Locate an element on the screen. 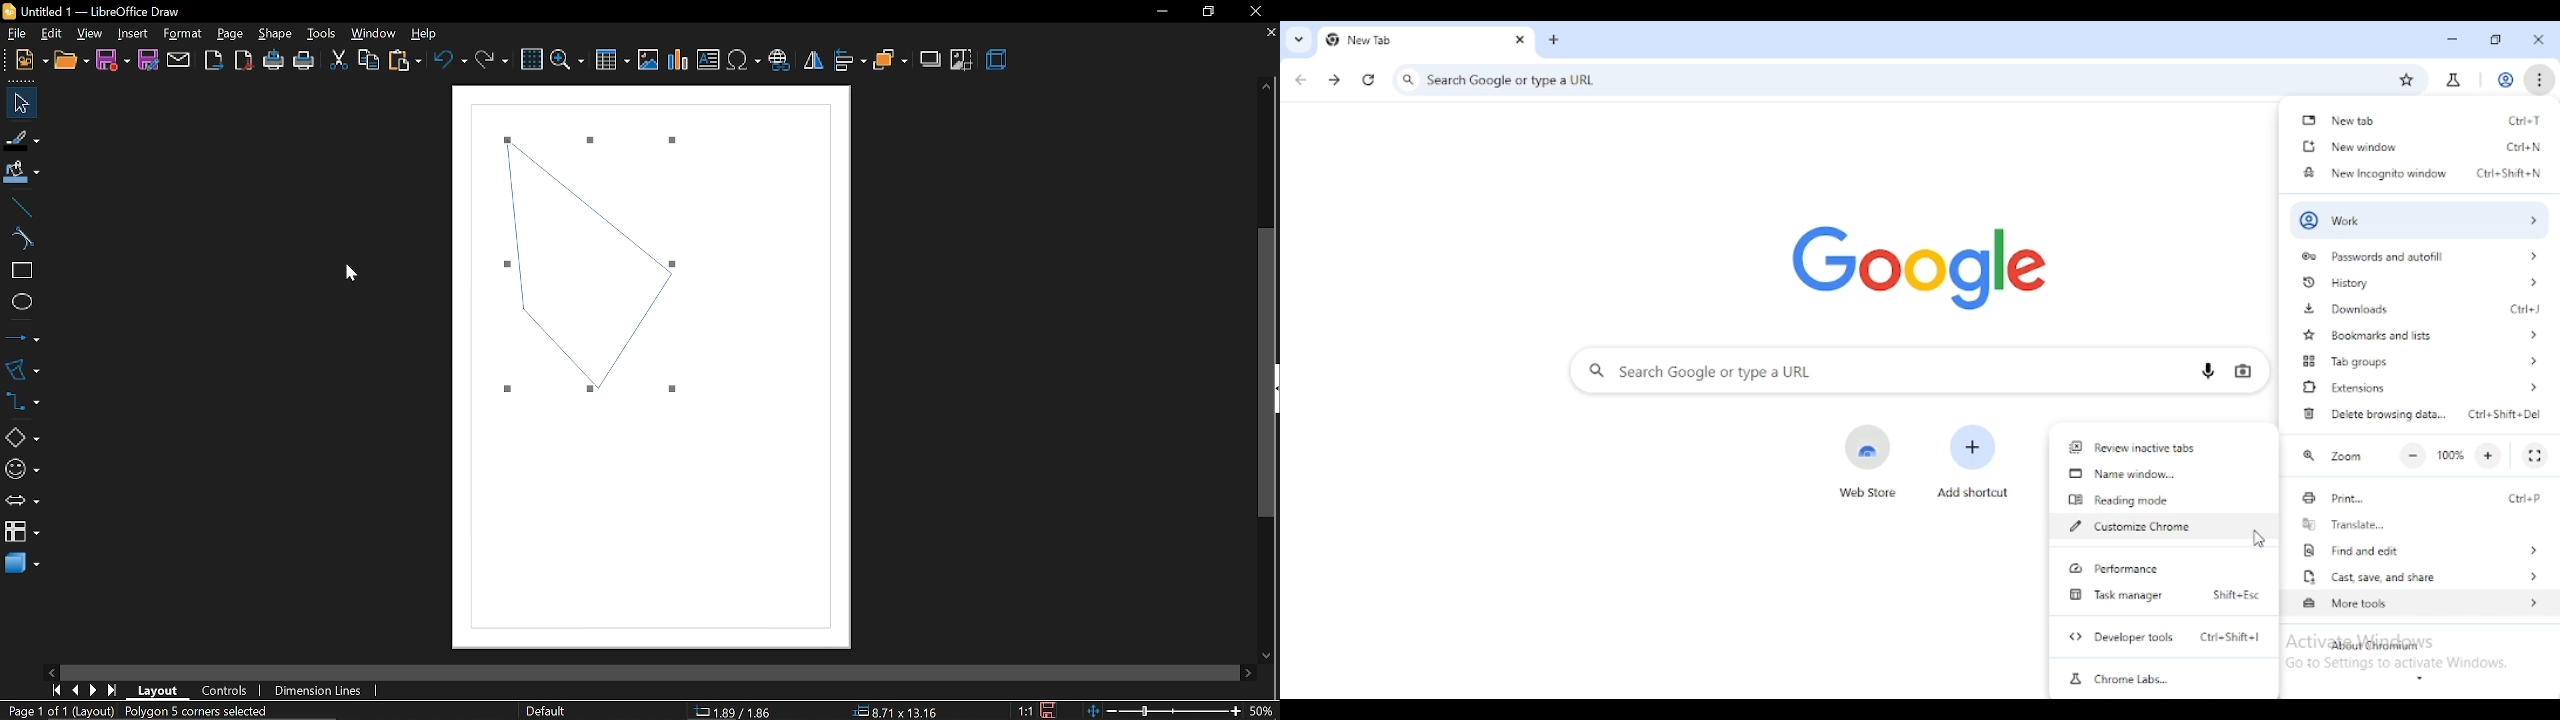 This screenshot has height=728, width=2576. add shortcut is located at coordinates (1973, 460).